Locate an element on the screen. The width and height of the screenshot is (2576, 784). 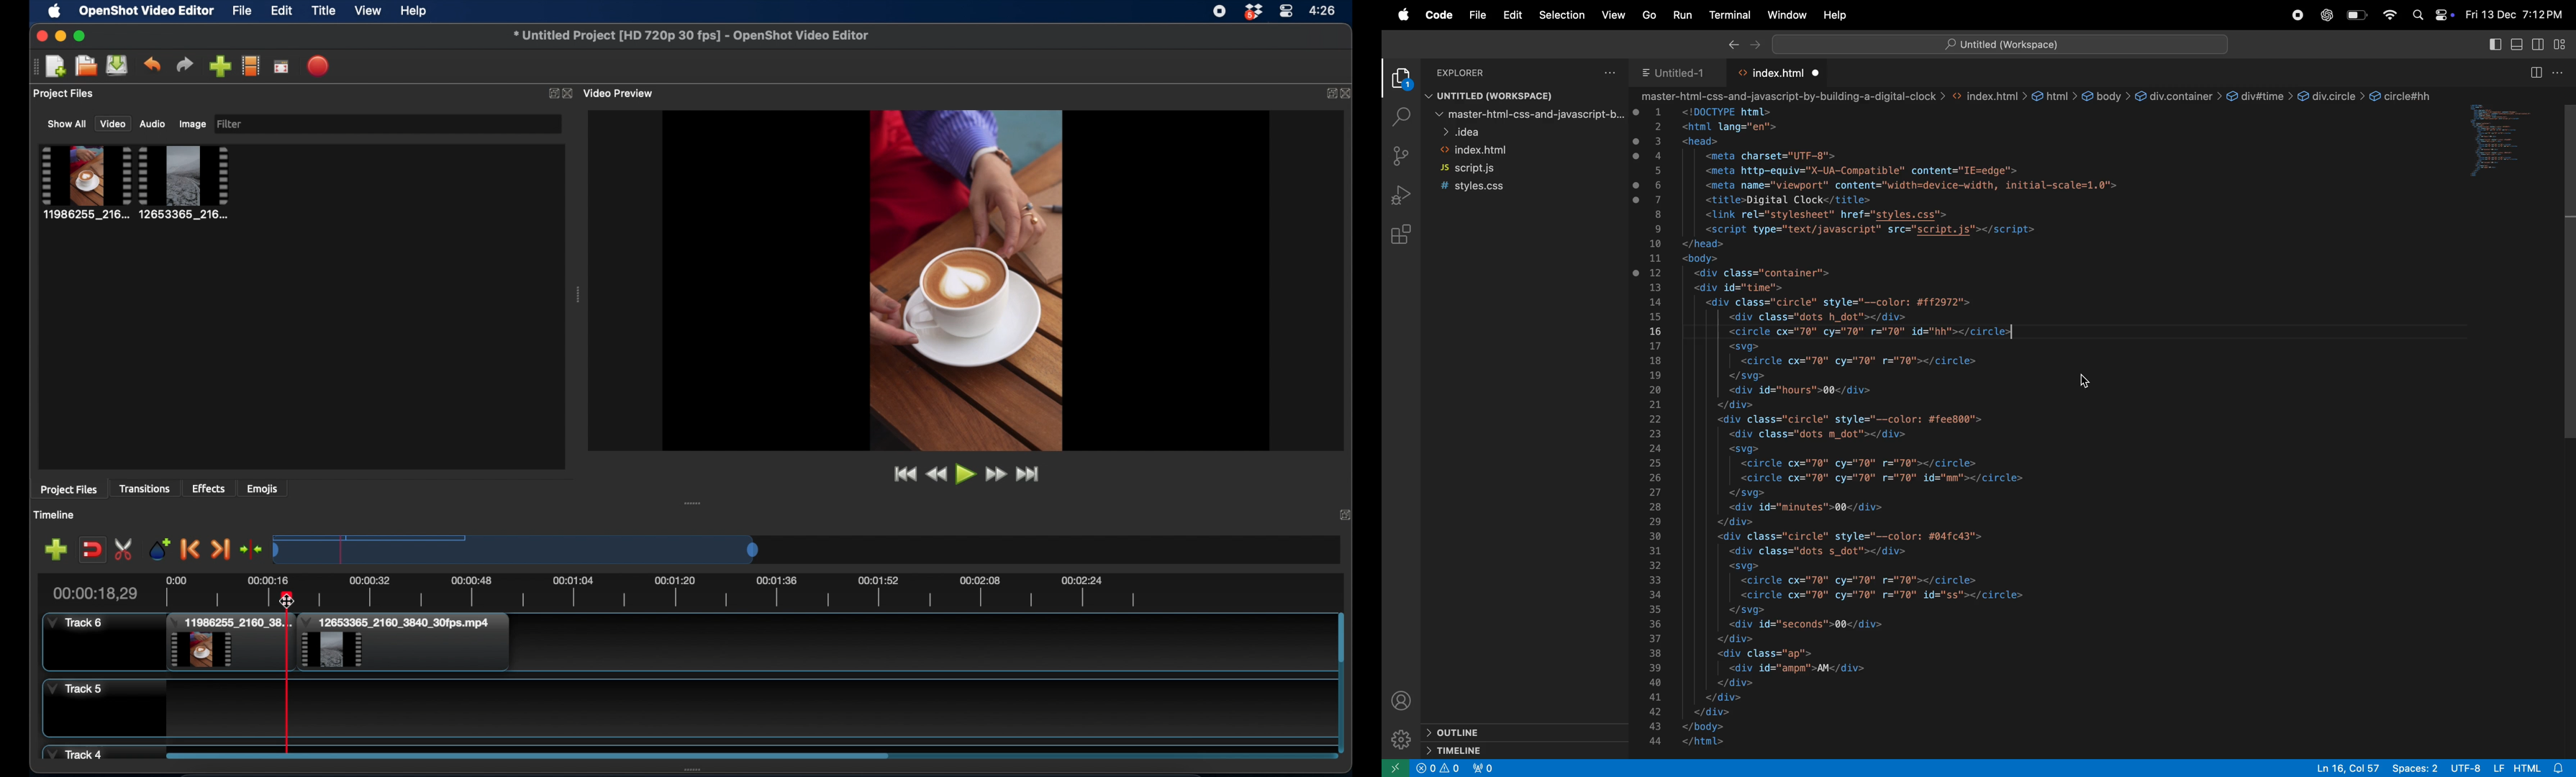
timeline is located at coordinates (55, 514).